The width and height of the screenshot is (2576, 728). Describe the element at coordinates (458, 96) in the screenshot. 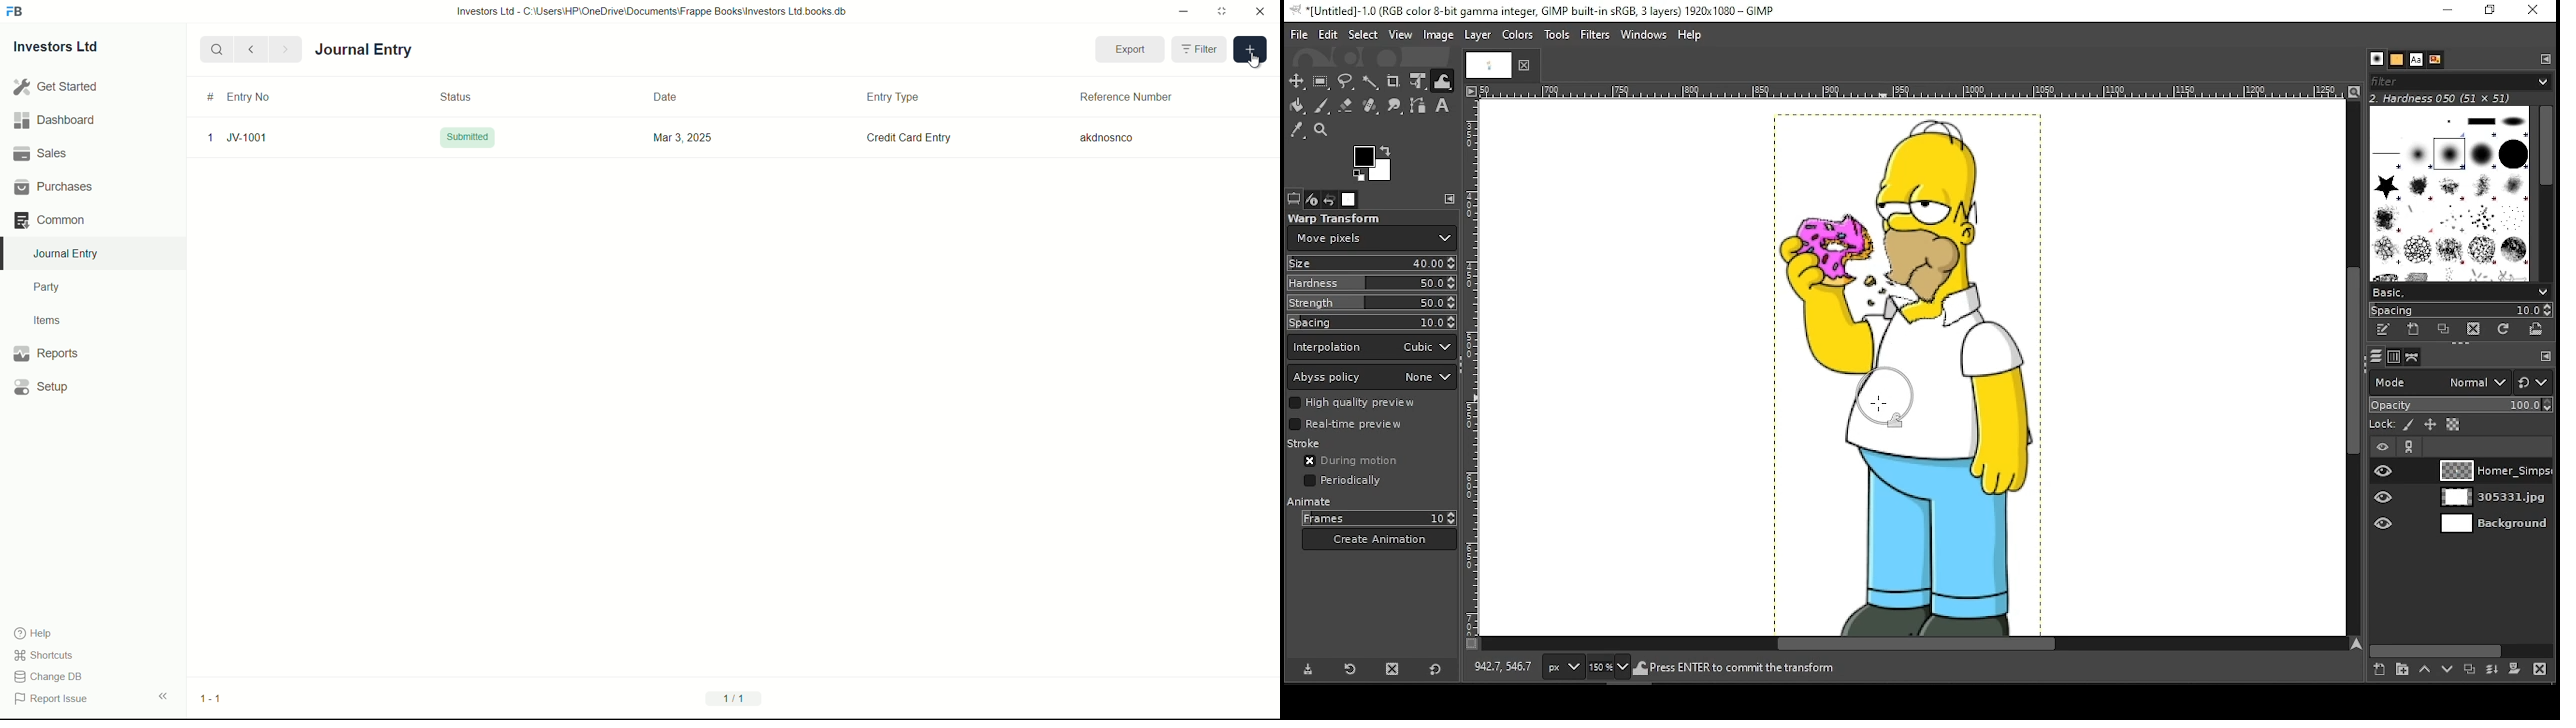

I see `Status` at that location.